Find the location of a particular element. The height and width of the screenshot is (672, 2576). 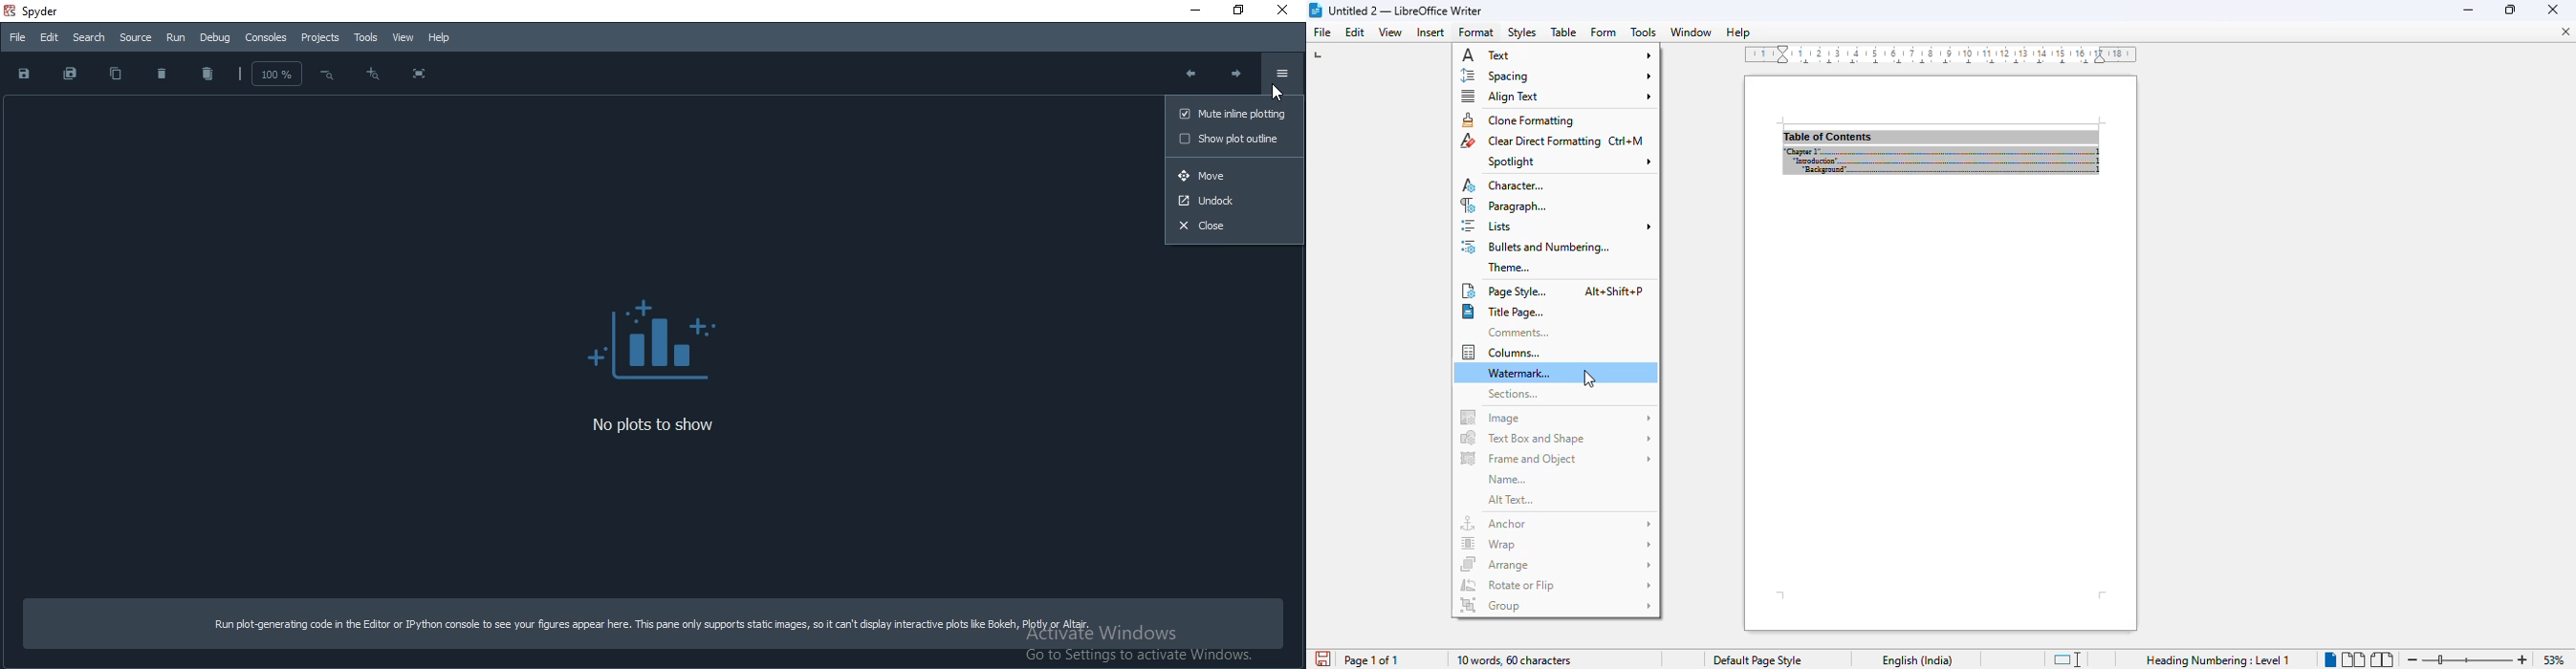

move is located at coordinates (1234, 175).